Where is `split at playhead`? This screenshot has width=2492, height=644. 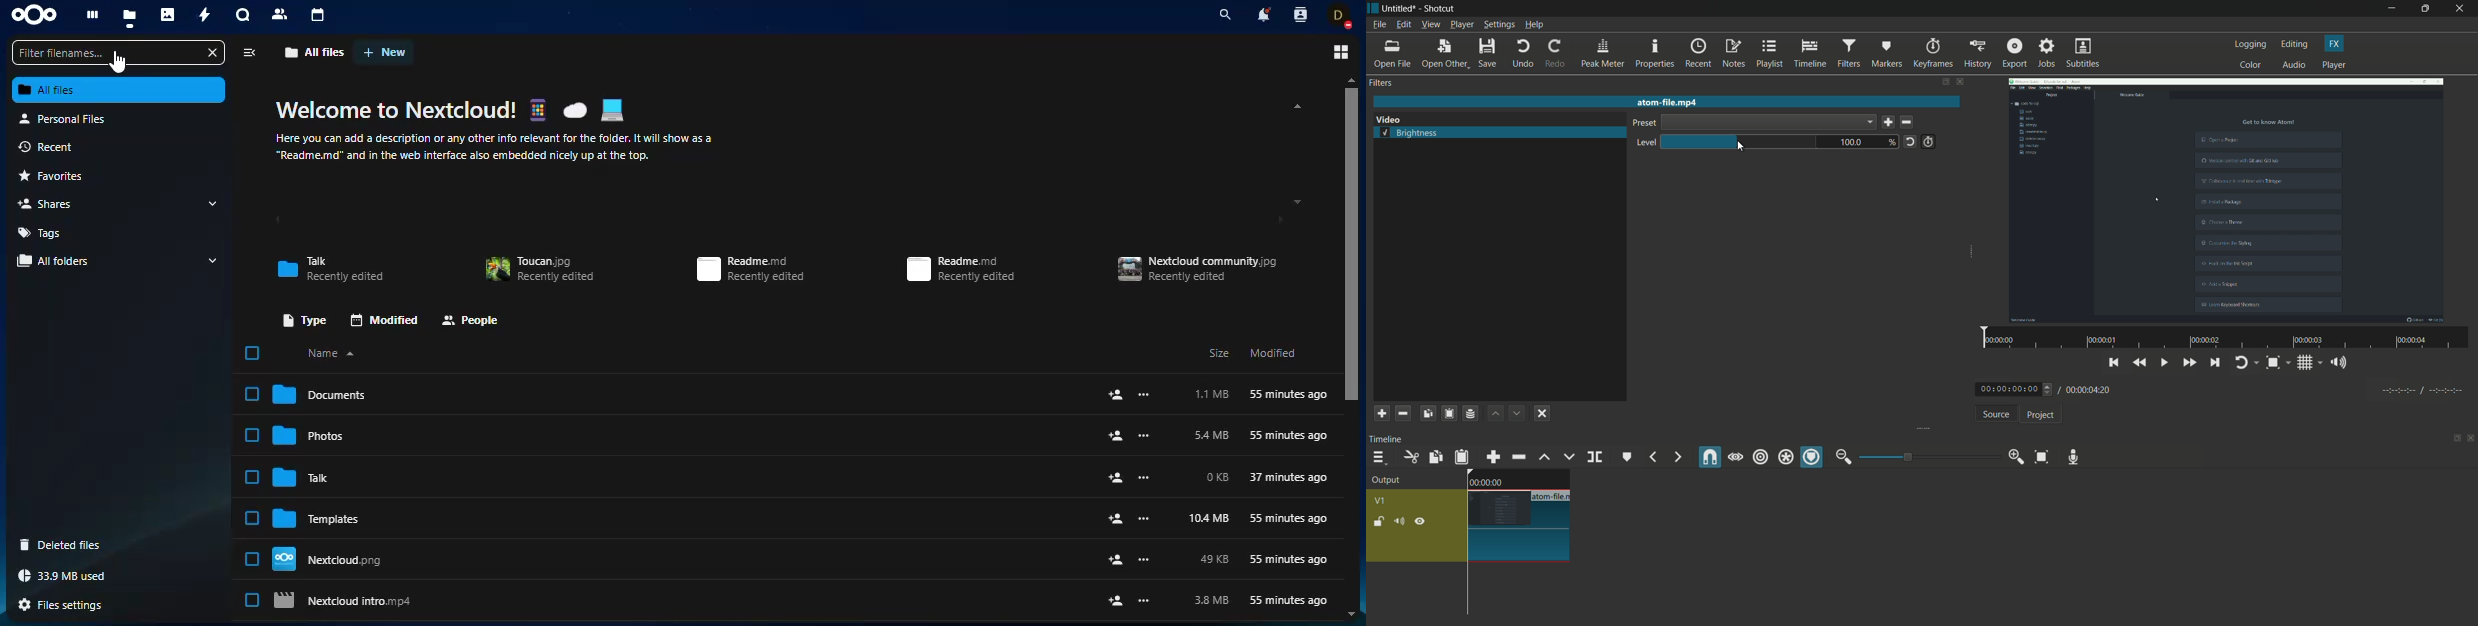
split at playhead is located at coordinates (1596, 458).